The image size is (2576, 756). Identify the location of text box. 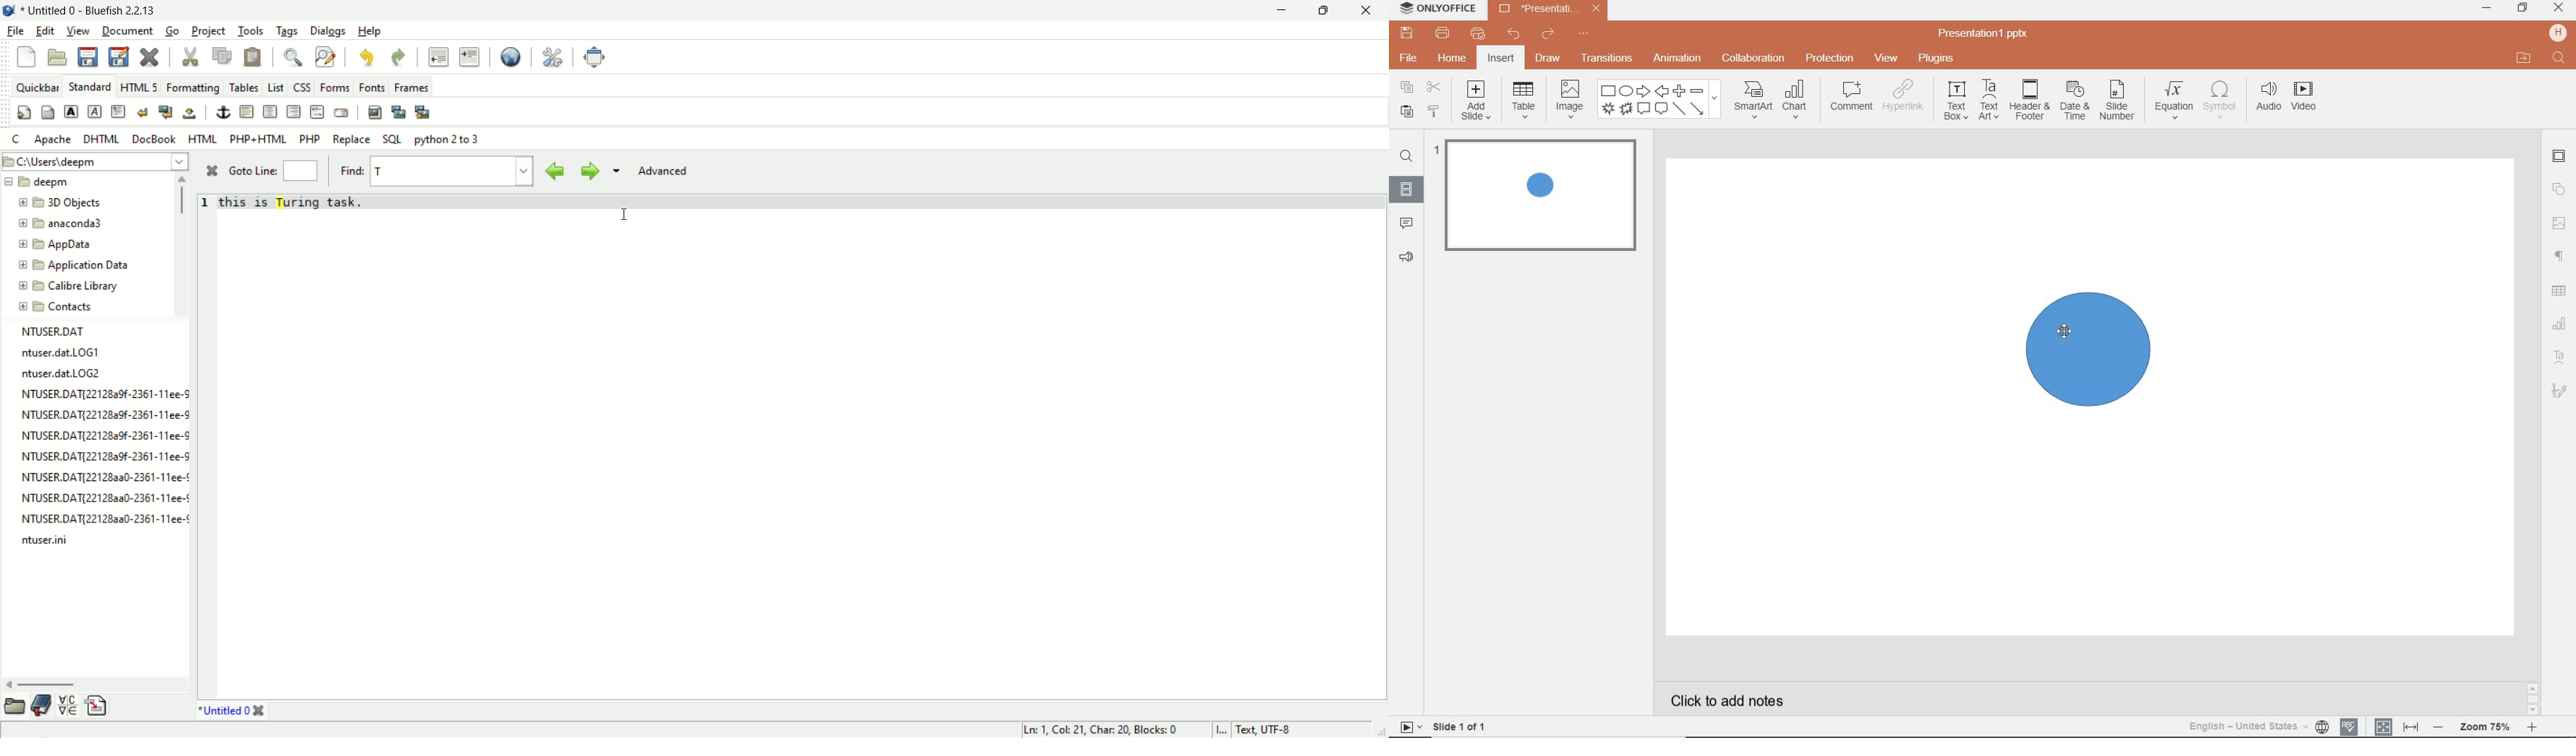
(1956, 100).